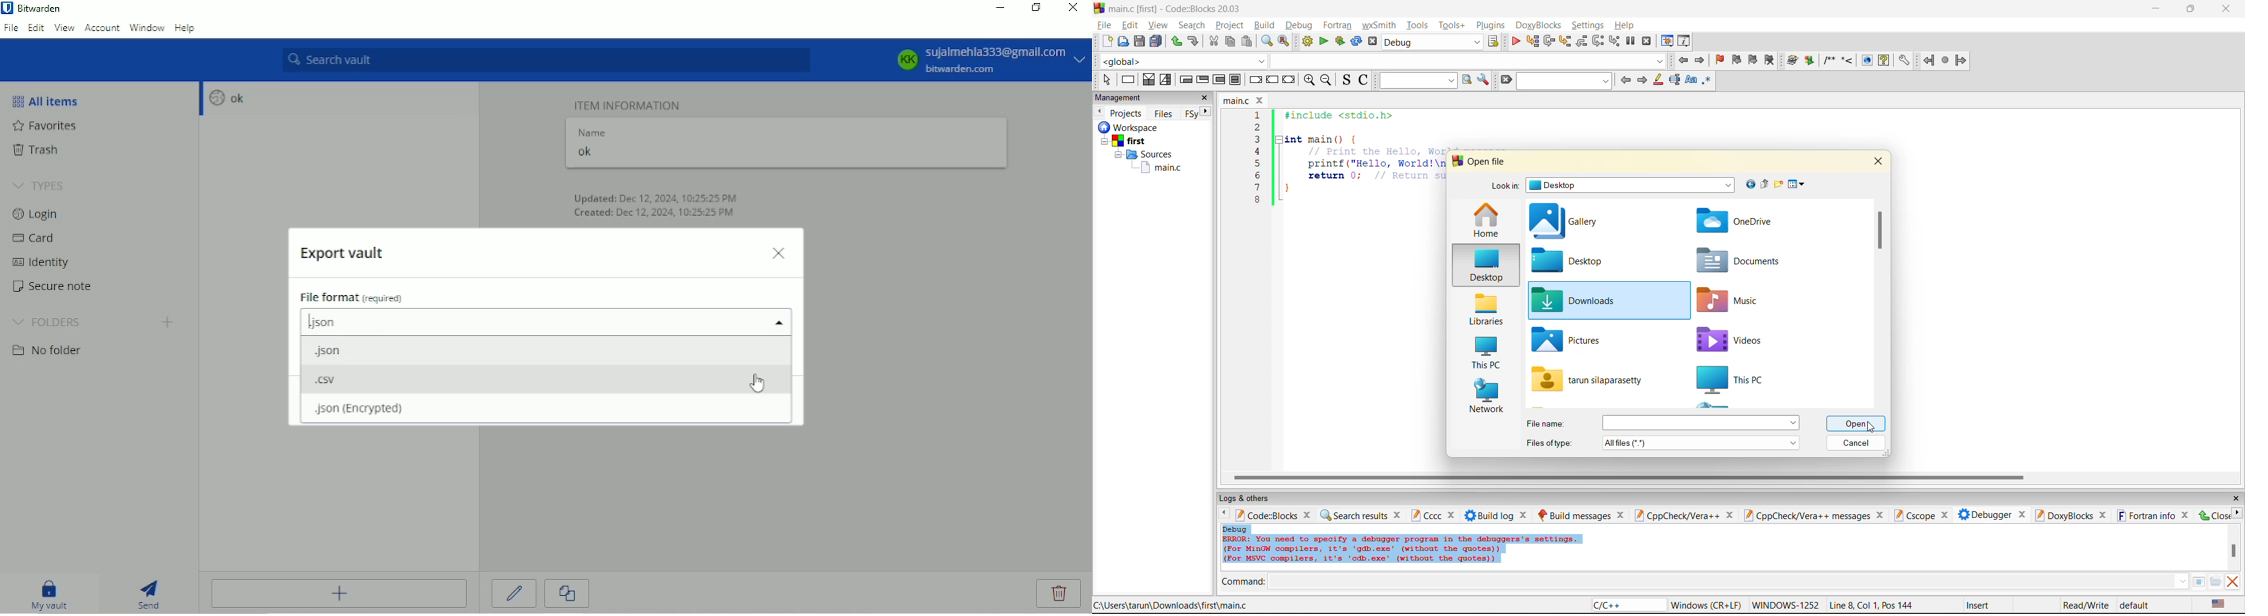  What do you see at coordinates (1356, 41) in the screenshot?
I see `rebuild` at bounding box center [1356, 41].